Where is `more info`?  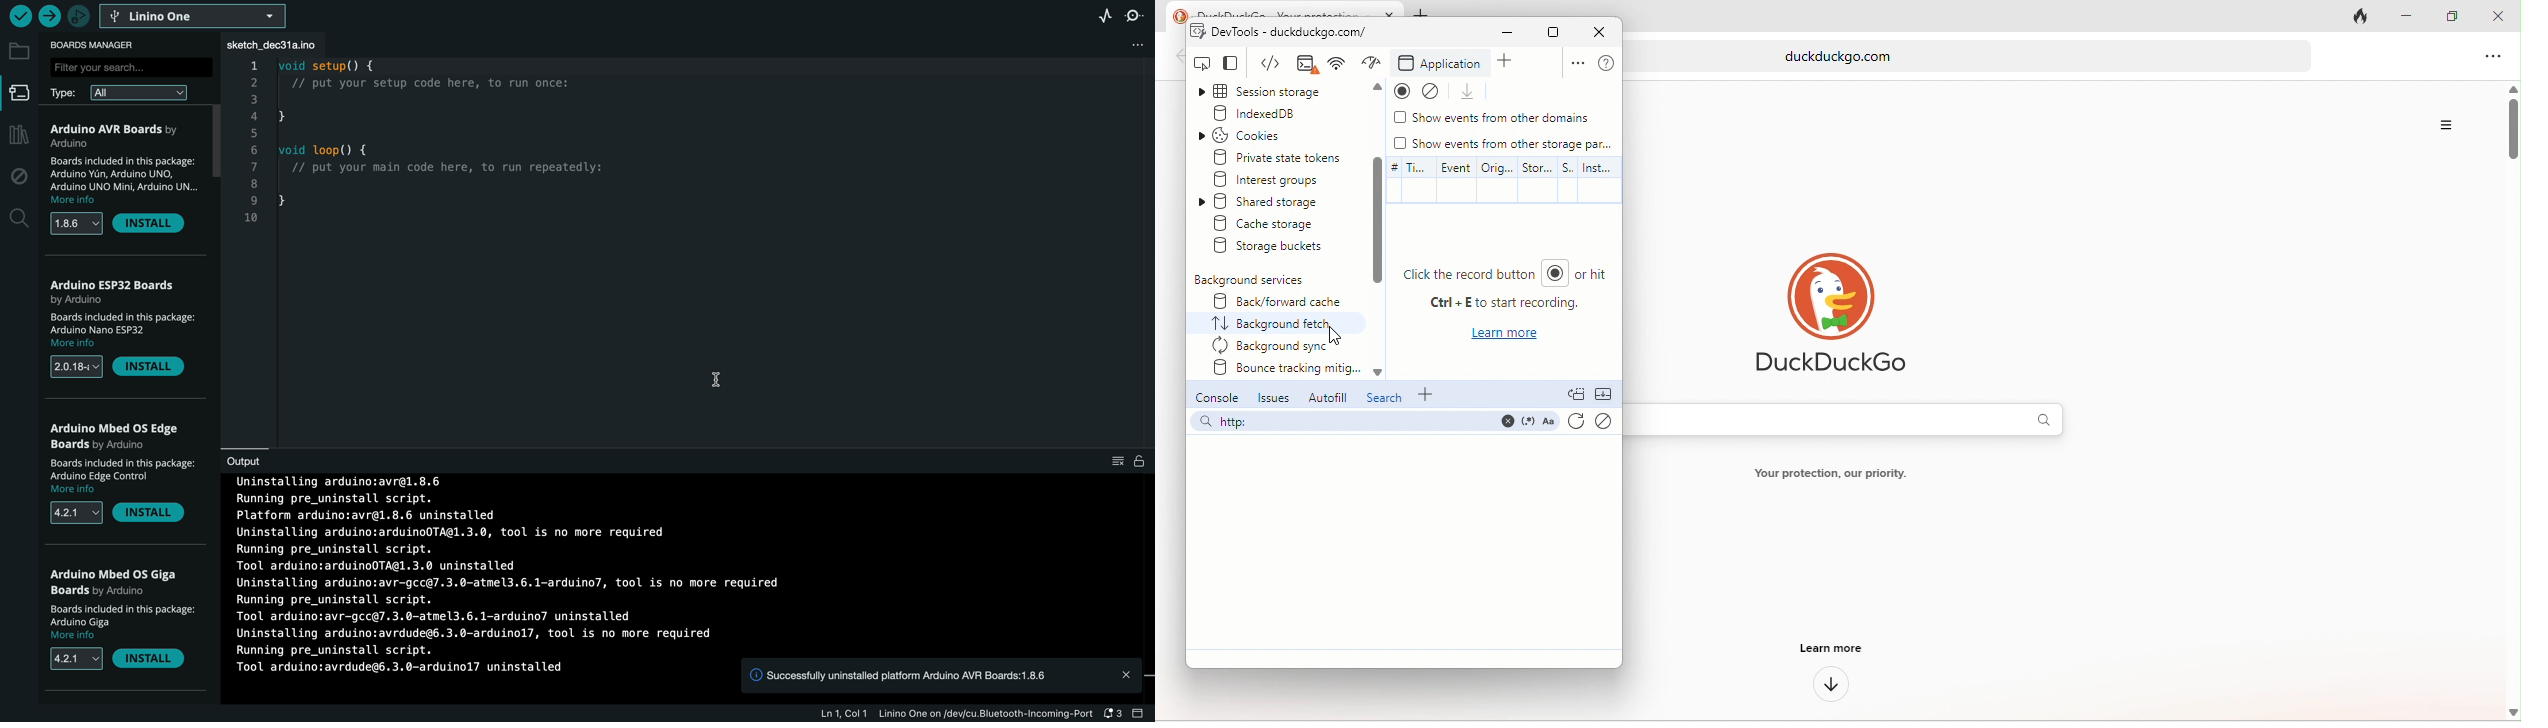
more info is located at coordinates (85, 343).